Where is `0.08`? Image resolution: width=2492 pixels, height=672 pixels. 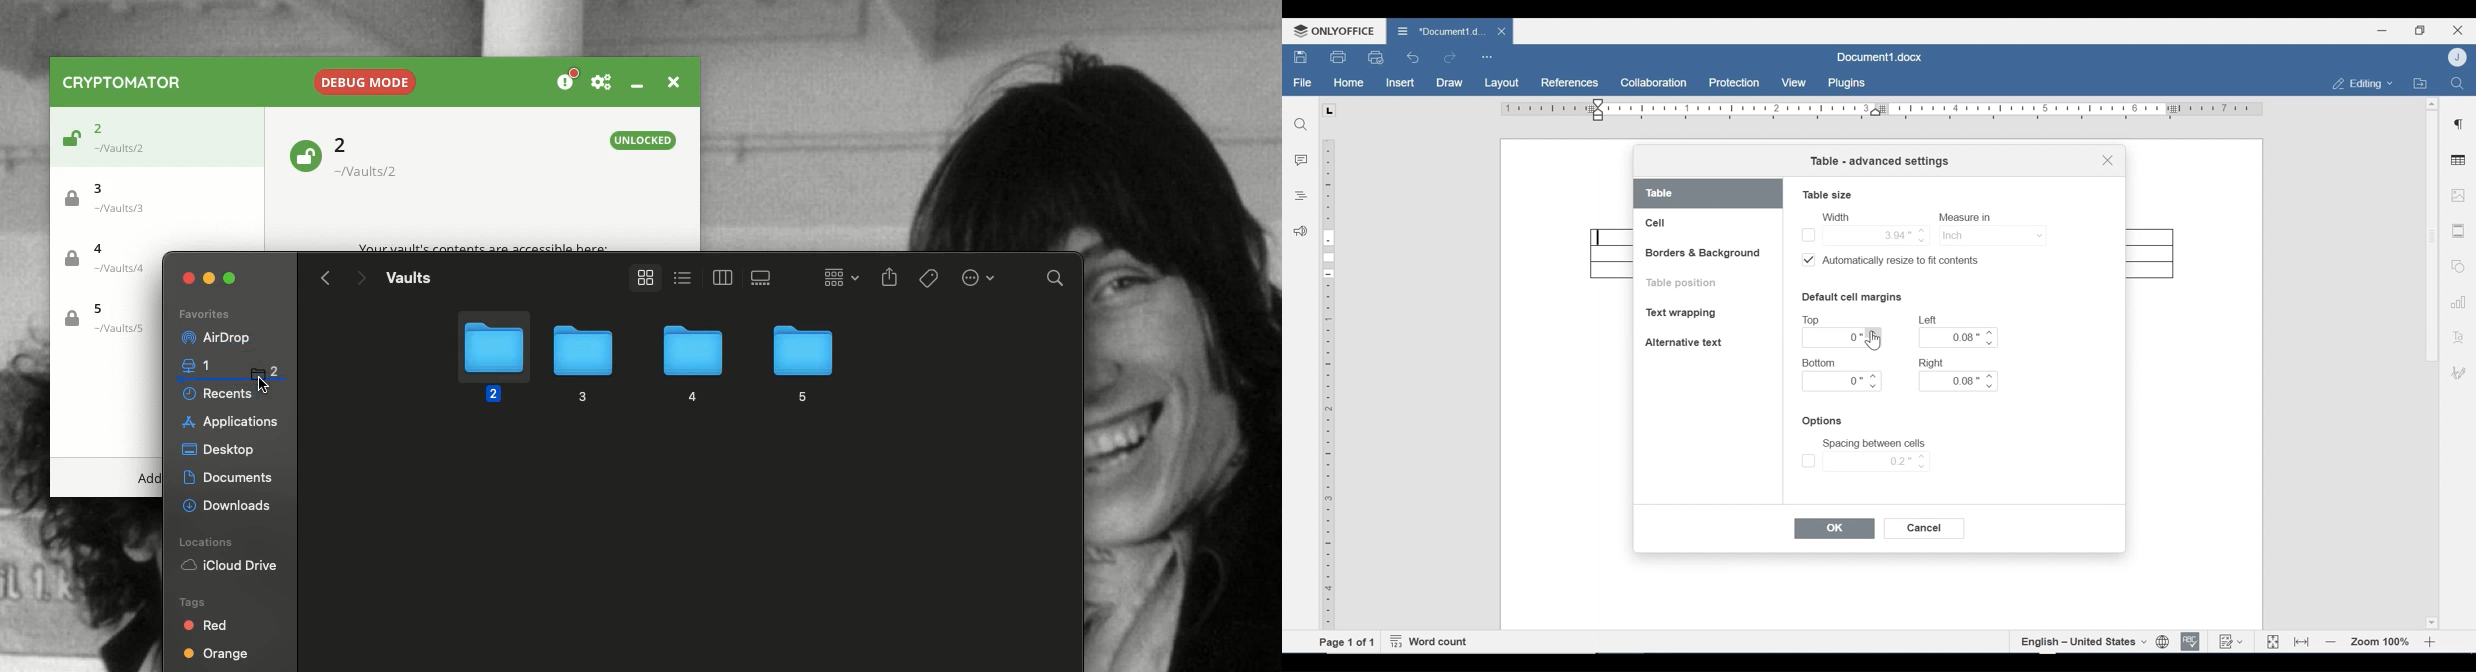 0.08 is located at coordinates (1958, 381).